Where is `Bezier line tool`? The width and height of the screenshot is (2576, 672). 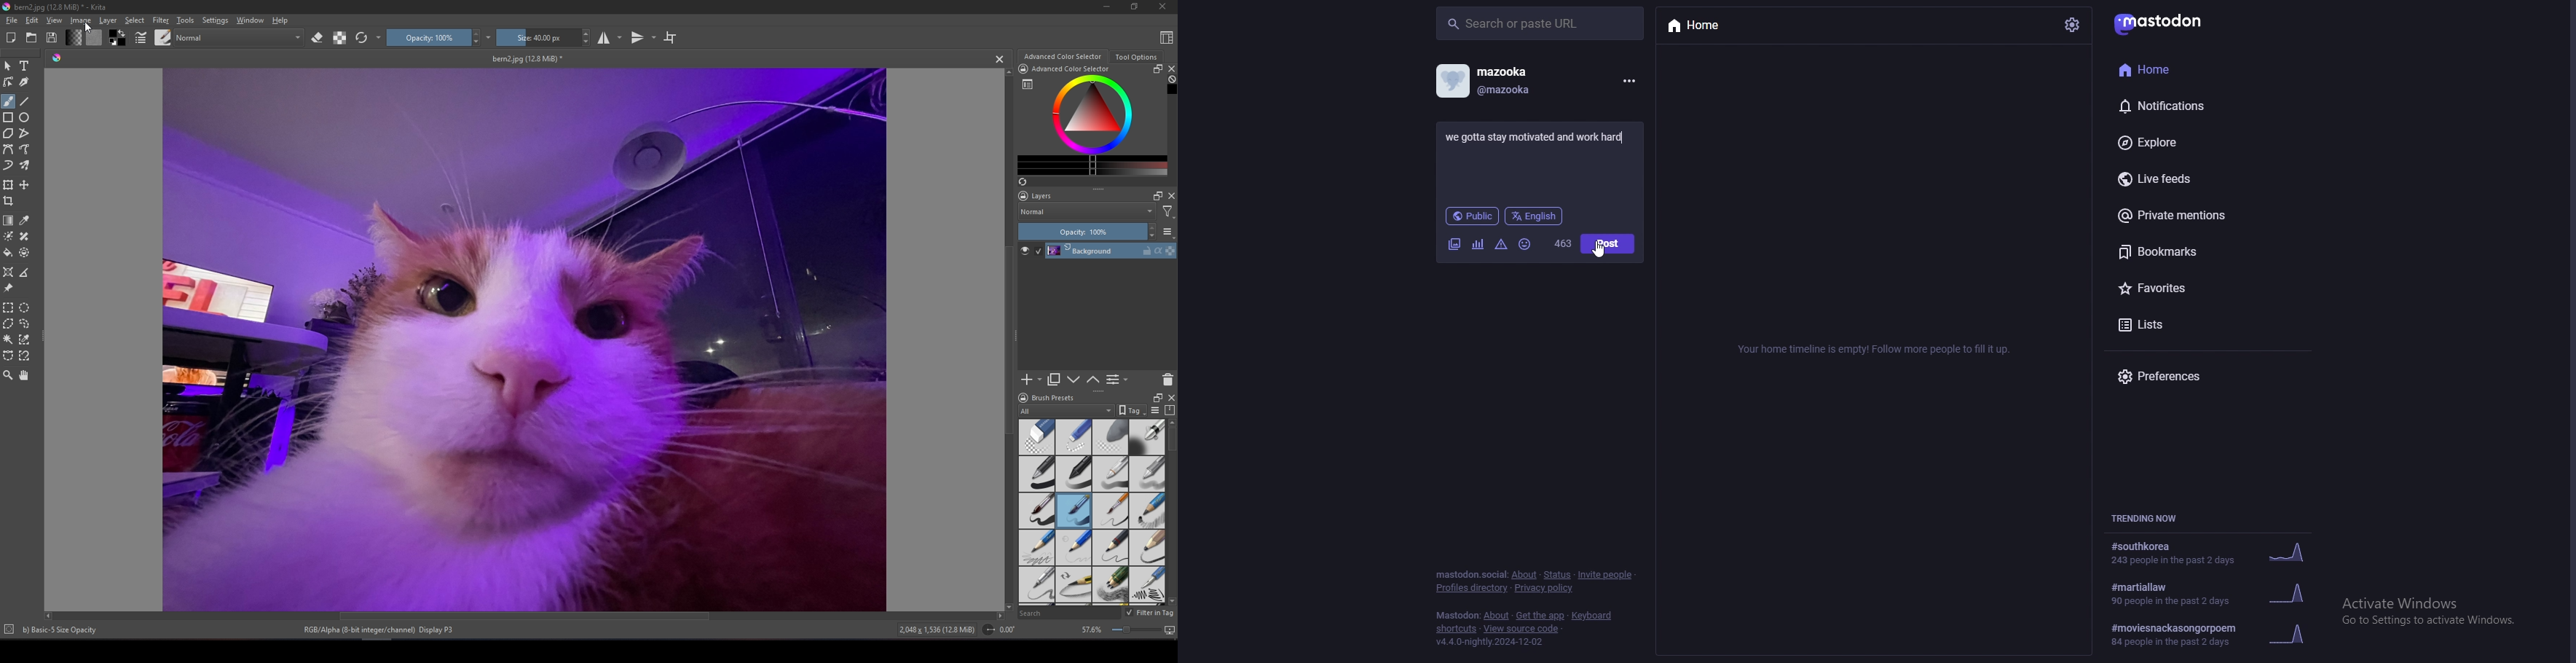 Bezier line tool is located at coordinates (9, 149).